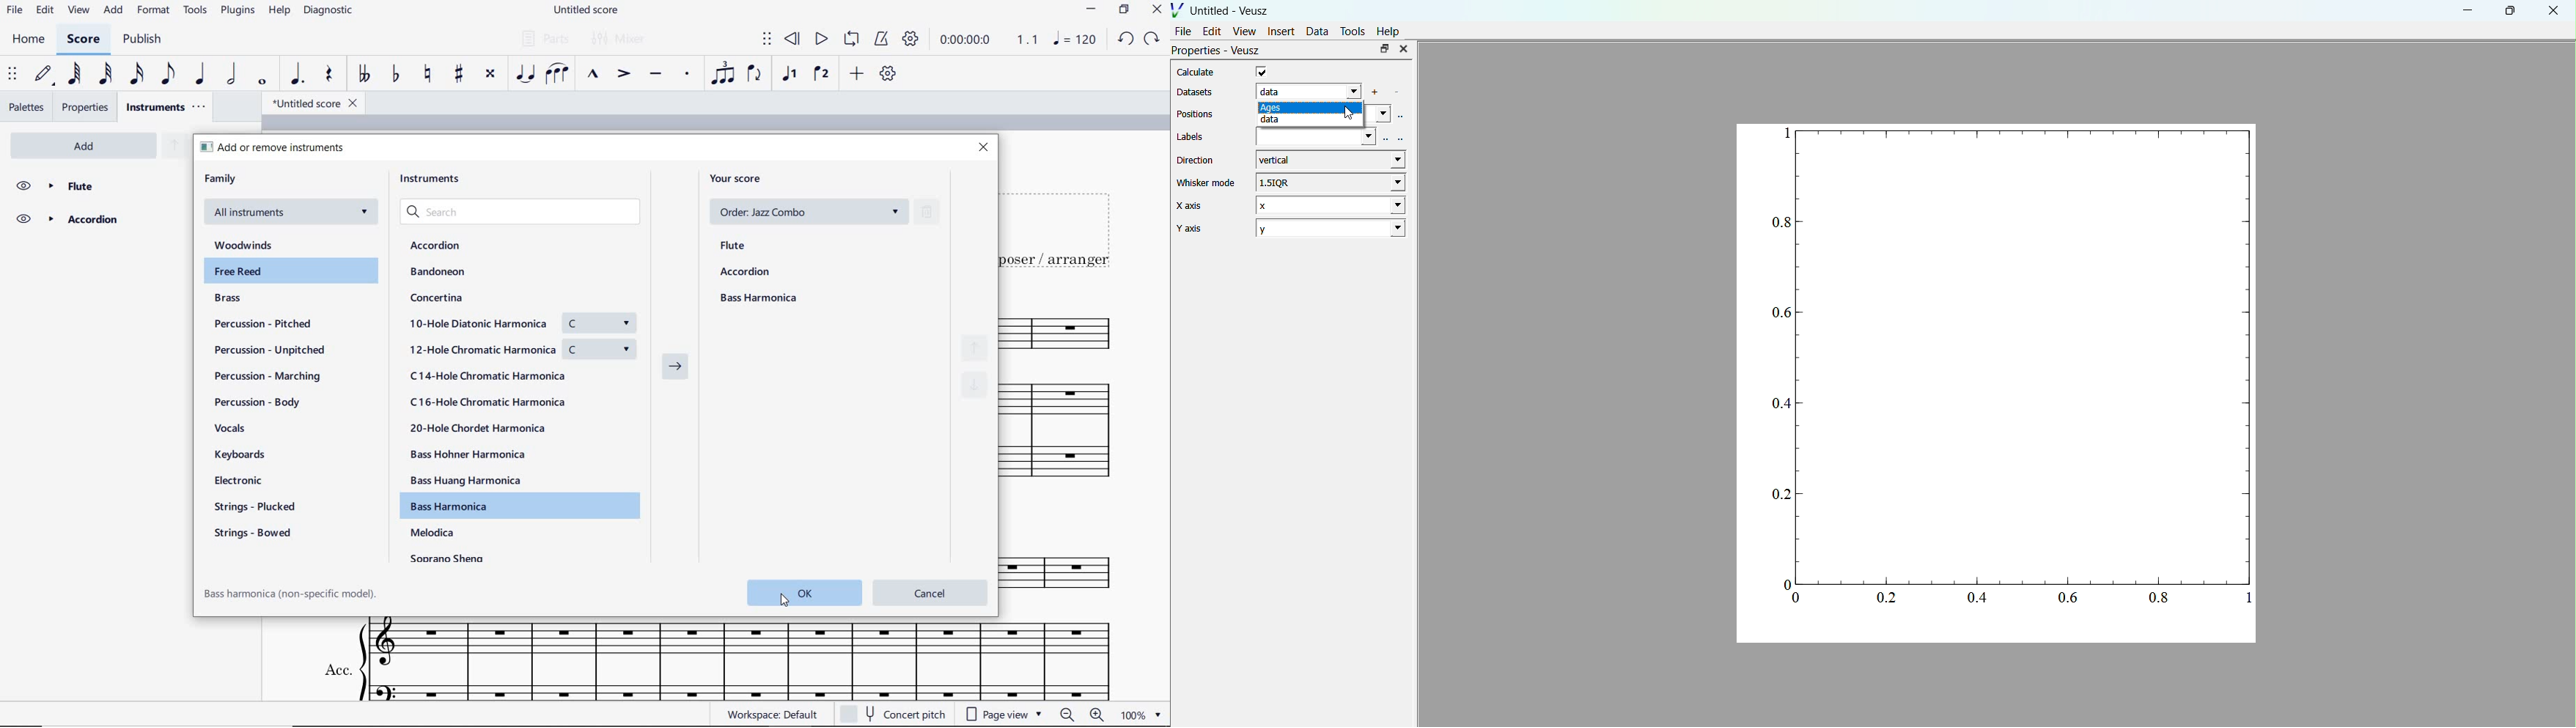 This screenshot has width=2576, height=728. I want to click on staccato, so click(687, 75).